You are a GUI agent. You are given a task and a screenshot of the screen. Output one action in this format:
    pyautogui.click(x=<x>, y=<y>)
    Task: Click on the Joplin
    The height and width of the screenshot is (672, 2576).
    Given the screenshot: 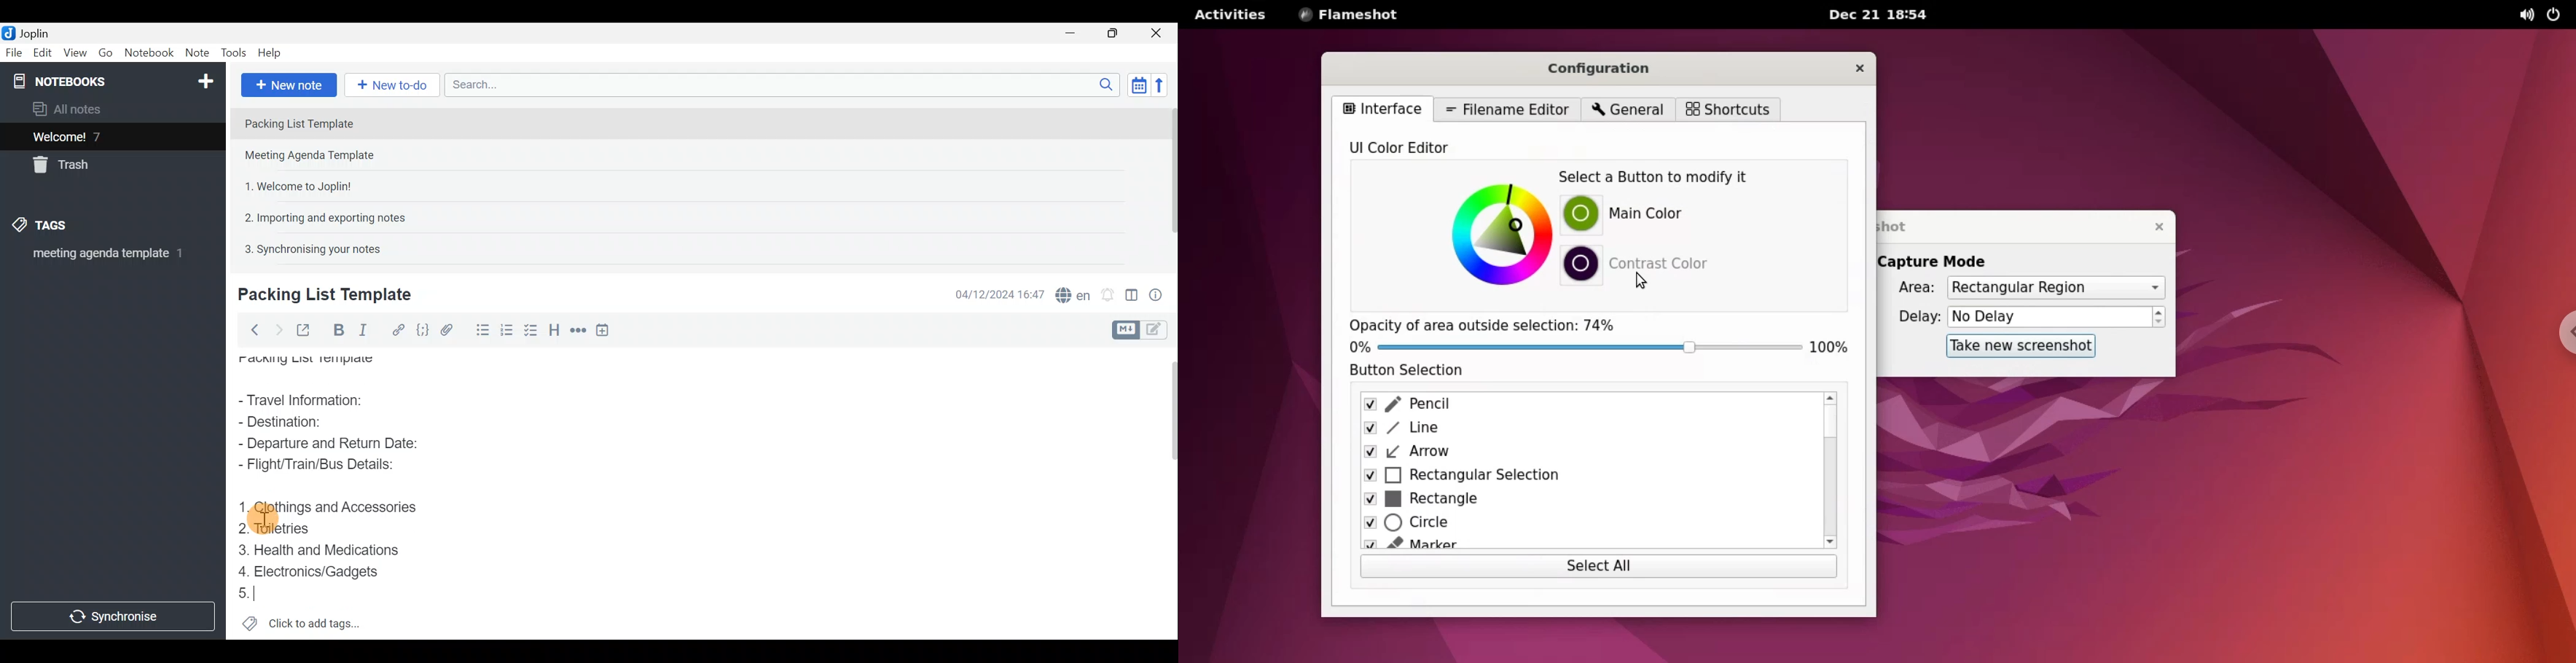 What is the action you would take?
    pyautogui.click(x=29, y=33)
    